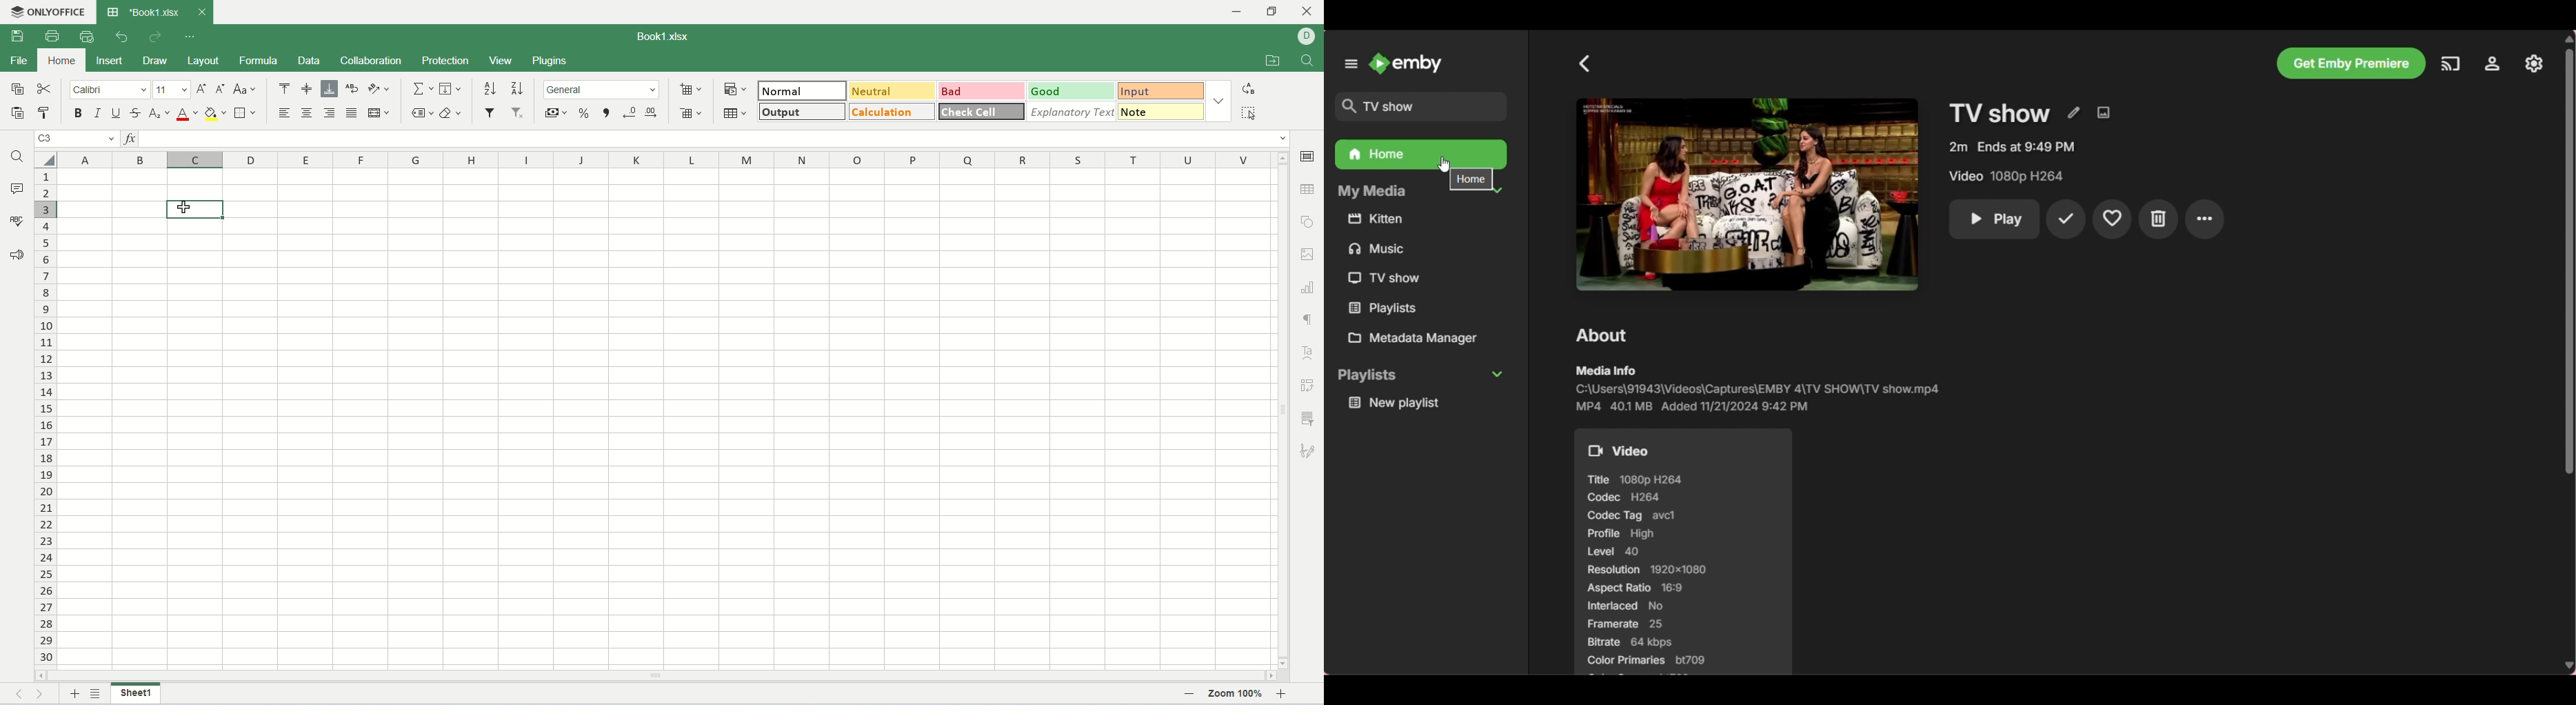  Describe the element at coordinates (191, 37) in the screenshot. I see `quich settings` at that location.